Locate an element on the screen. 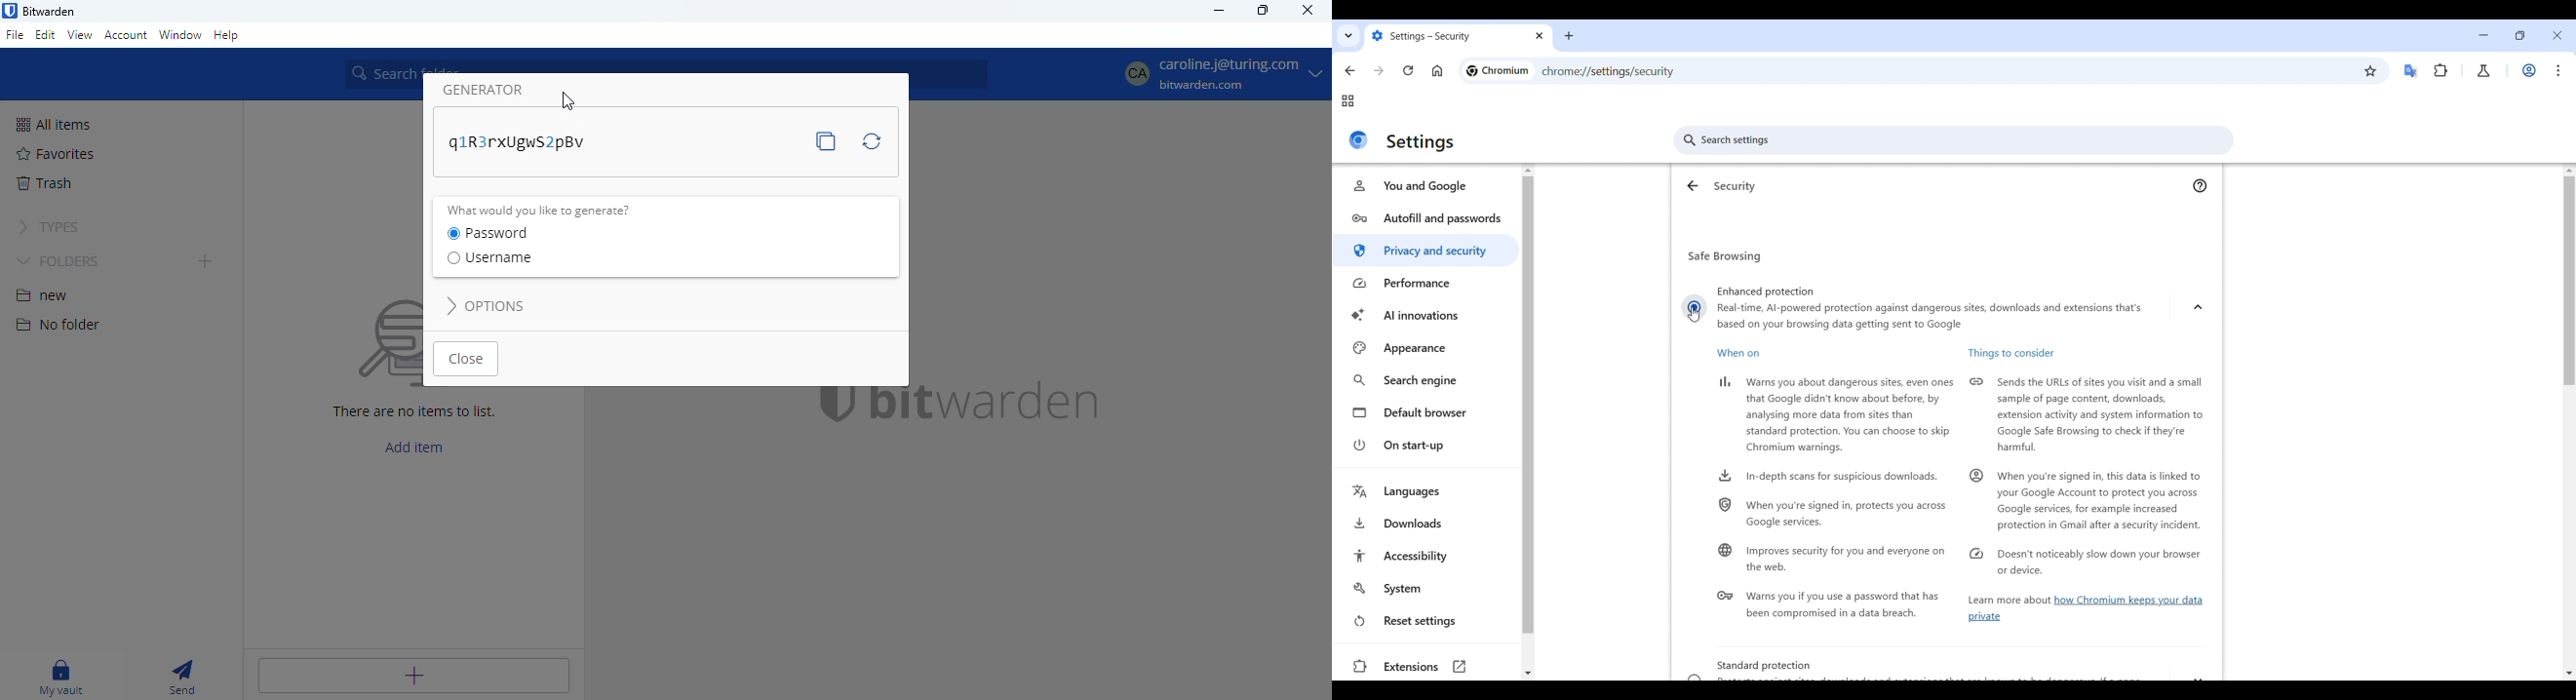  maximize is located at coordinates (1263, 10).